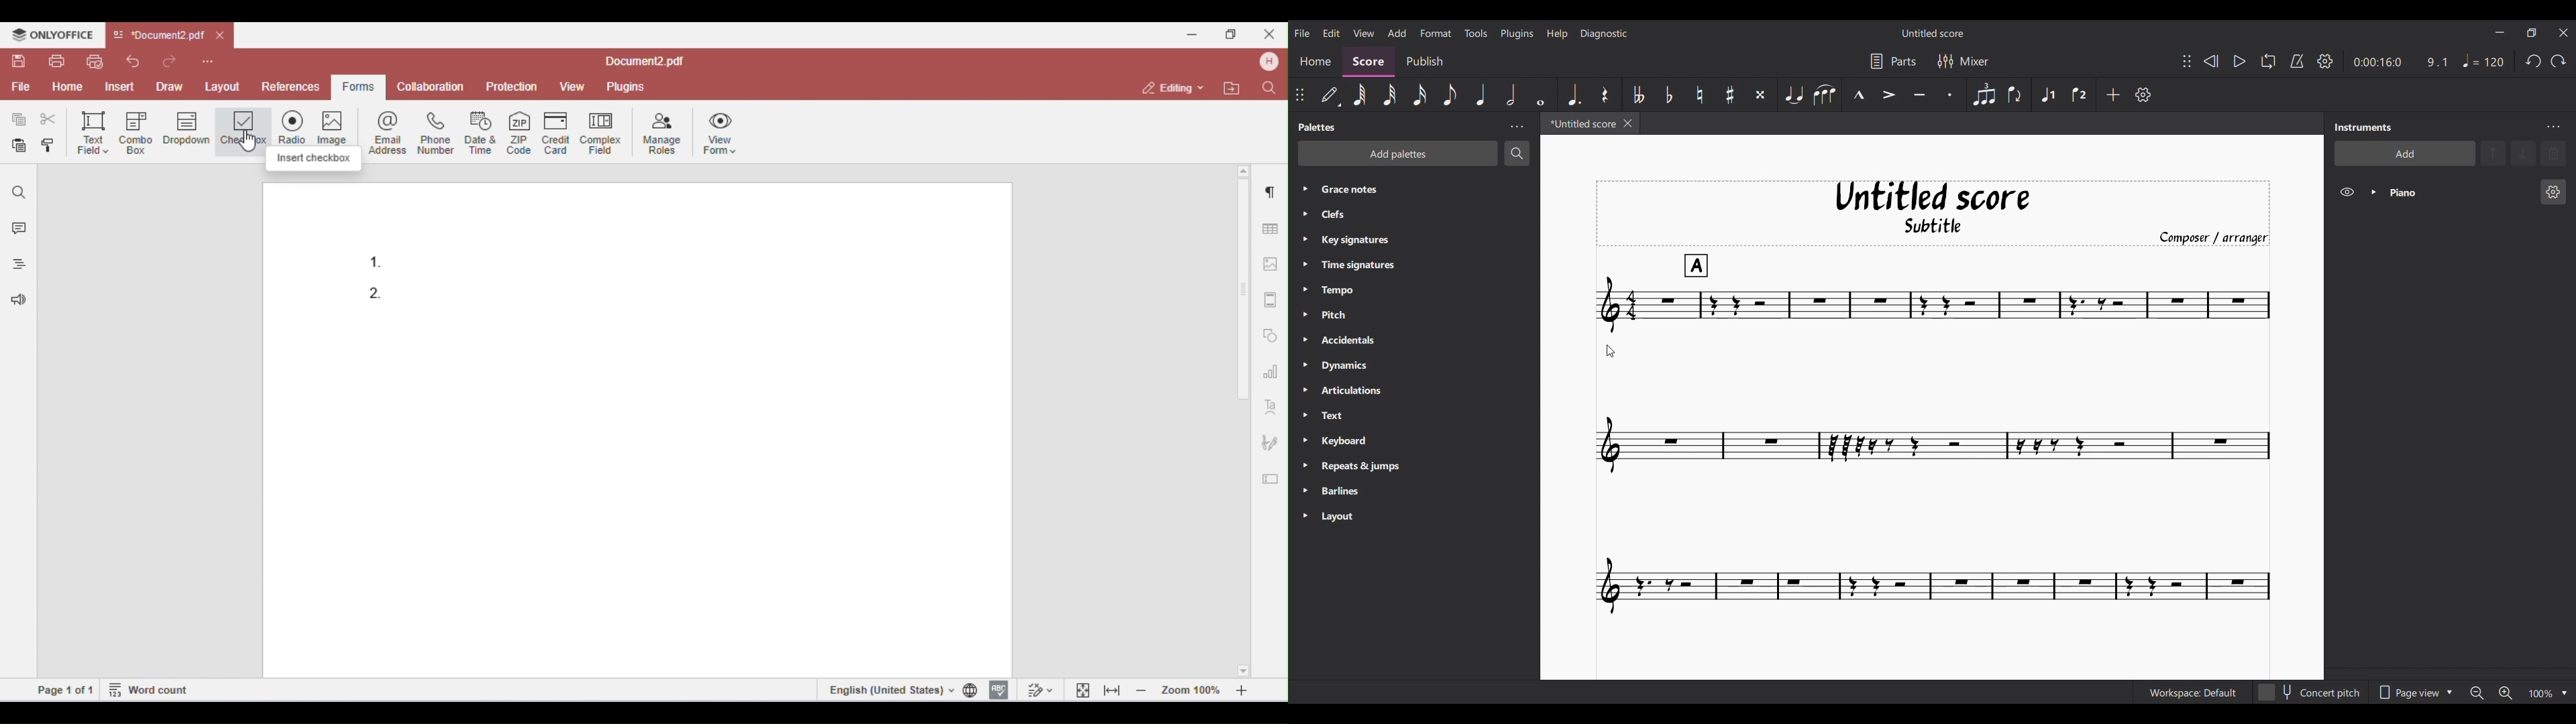 The width and height of the screenshot is (2576, 728). Describe the element at coordinates (2533, 61) in the screenshot. I see `Undo` at that location.